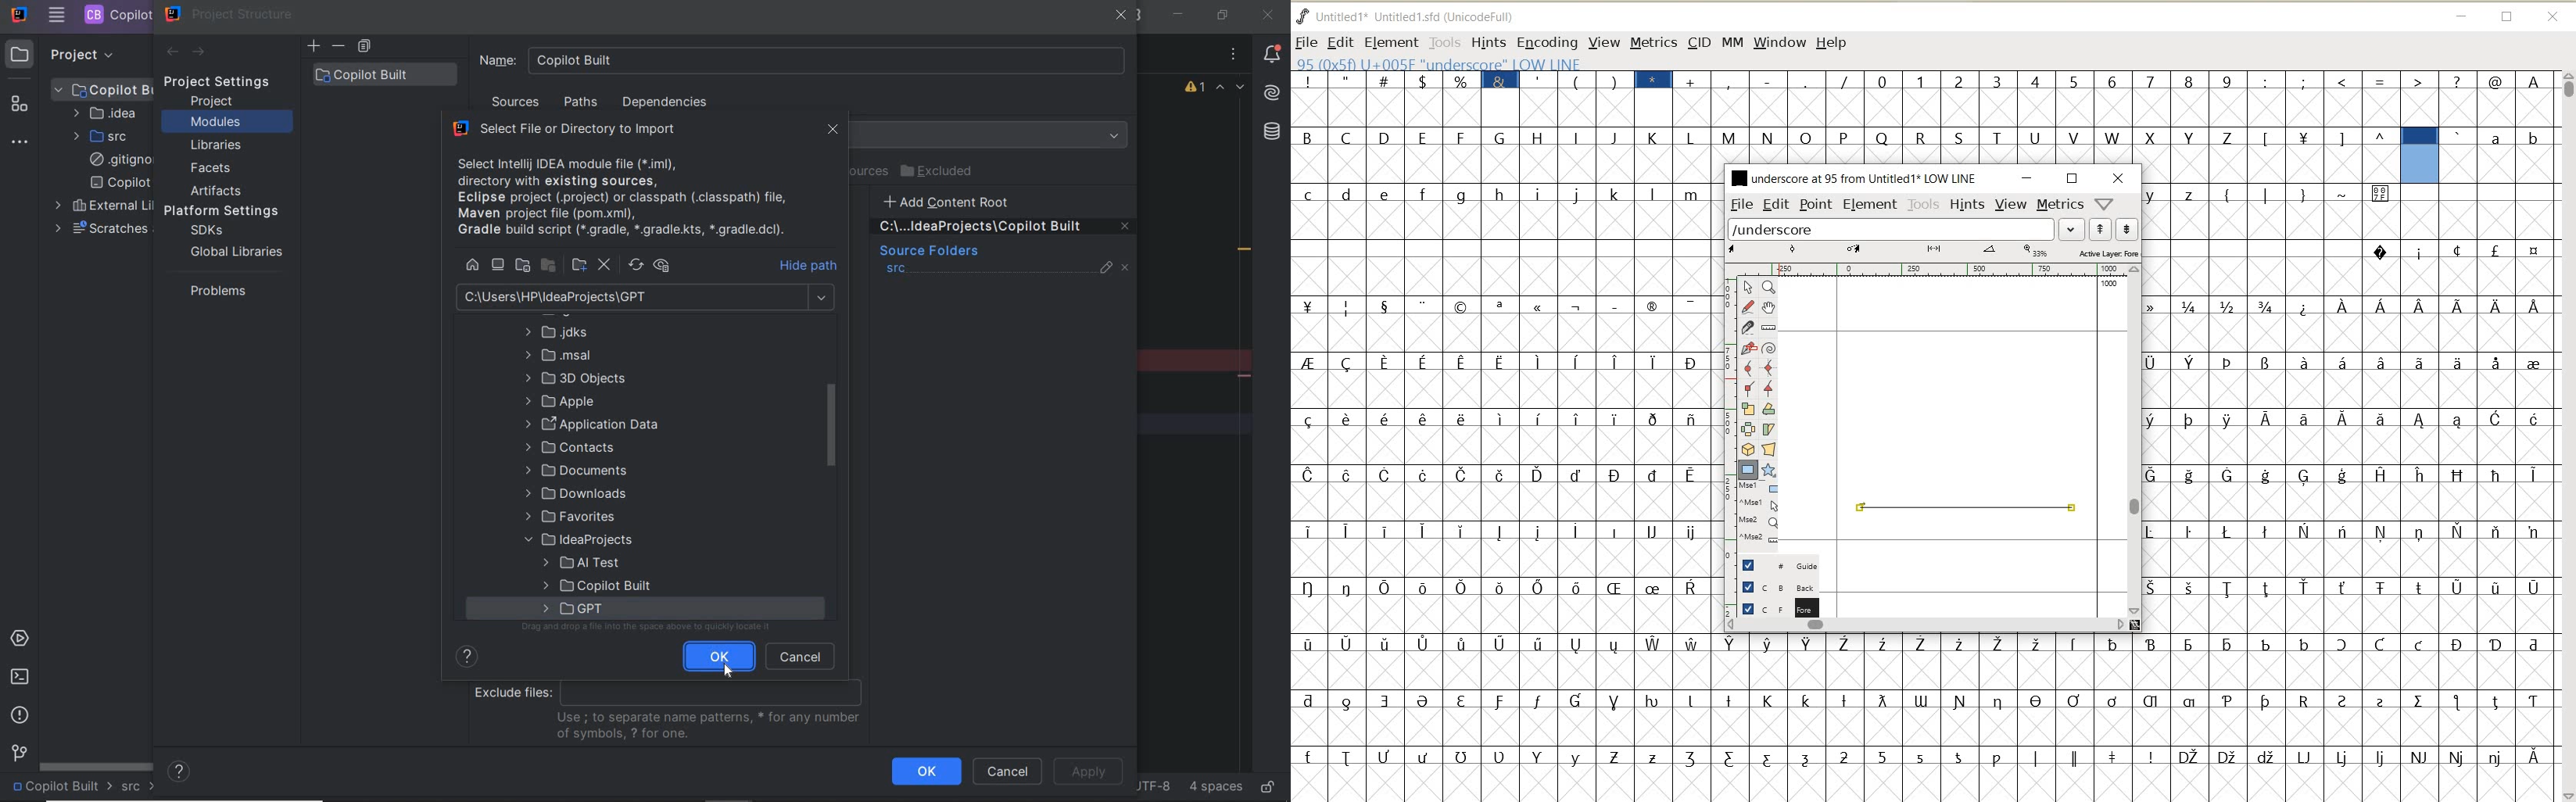 The width and height of the screenshot is (2576, 812). Describe the element at coordinates (2073, 230) in the screenshot. I see `EXPAND` at that location.